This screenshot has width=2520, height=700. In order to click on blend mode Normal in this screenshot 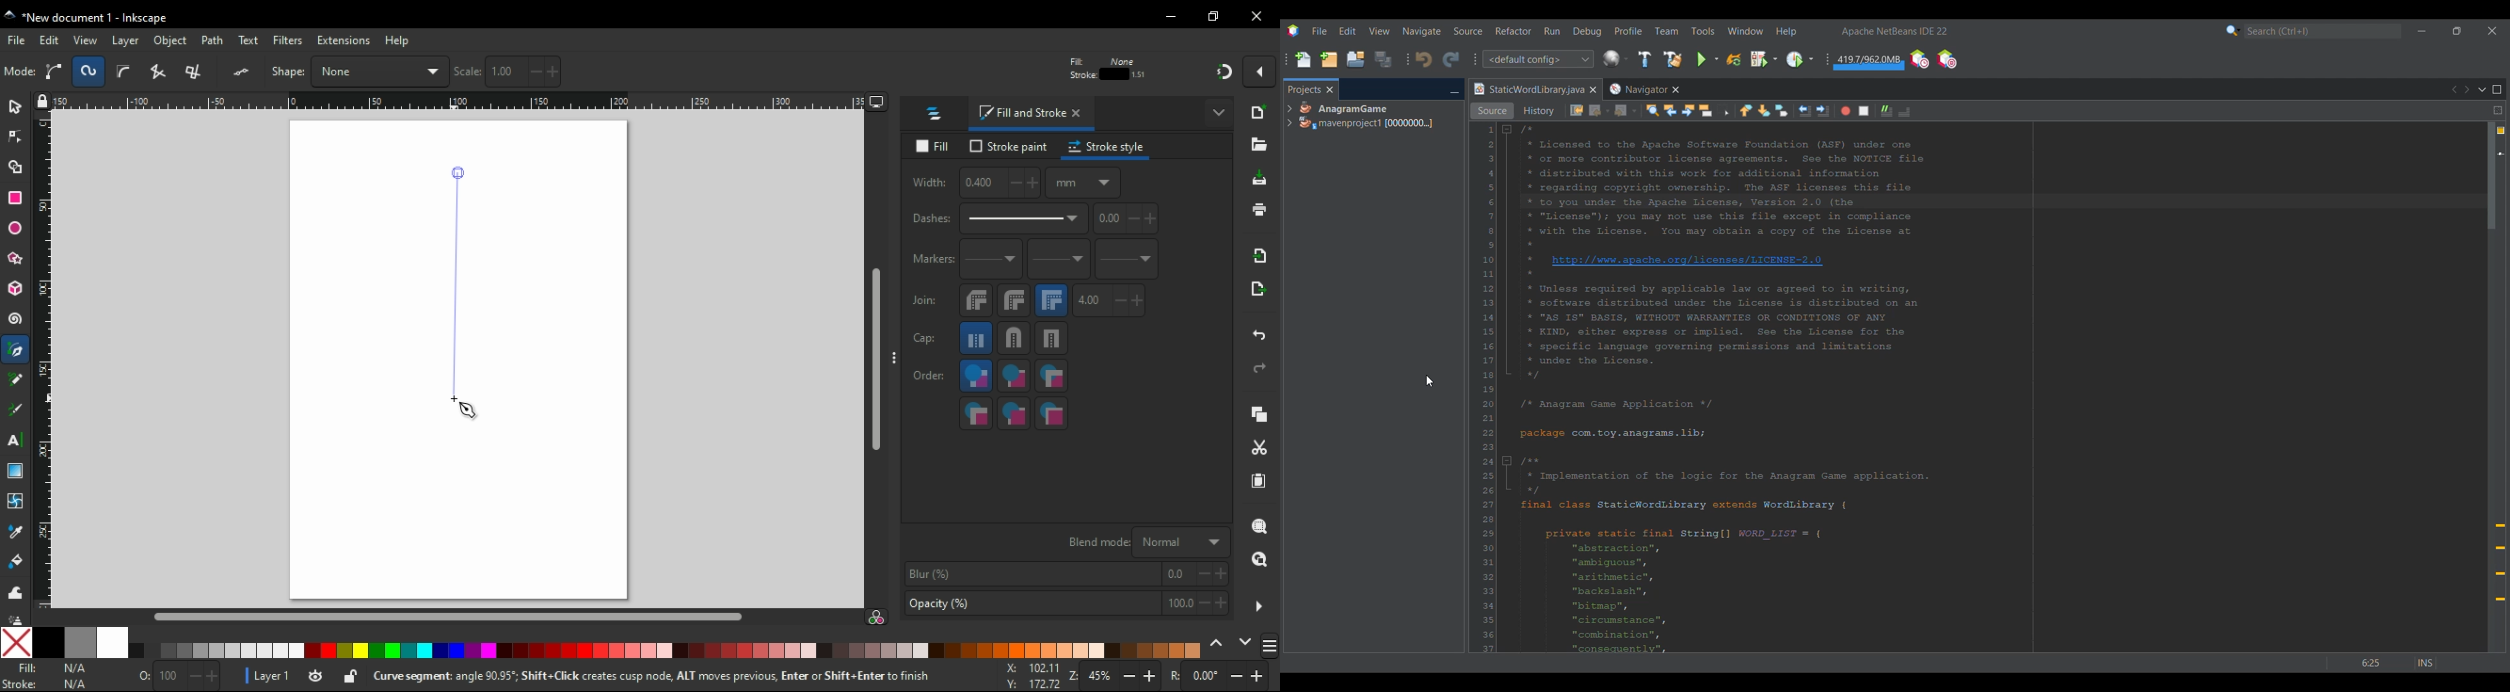, I will do `click(1145, 541)`.